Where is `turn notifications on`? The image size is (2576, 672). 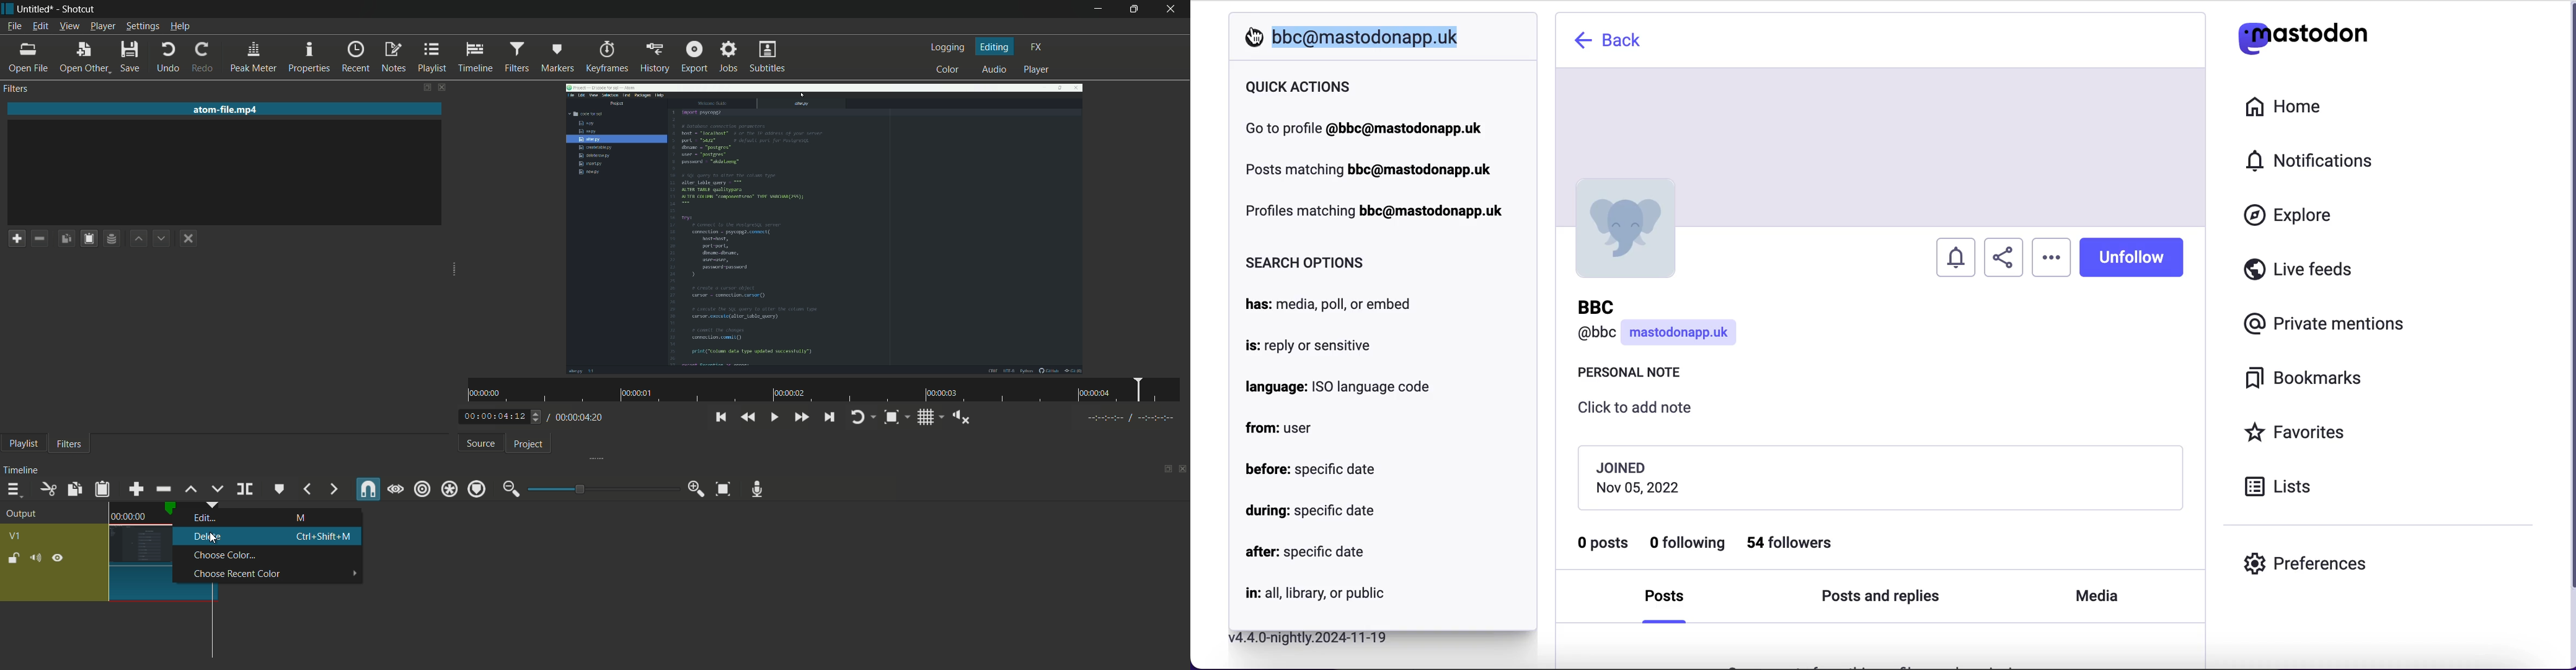
turn notifications on is located at coordinates (1957, 254).